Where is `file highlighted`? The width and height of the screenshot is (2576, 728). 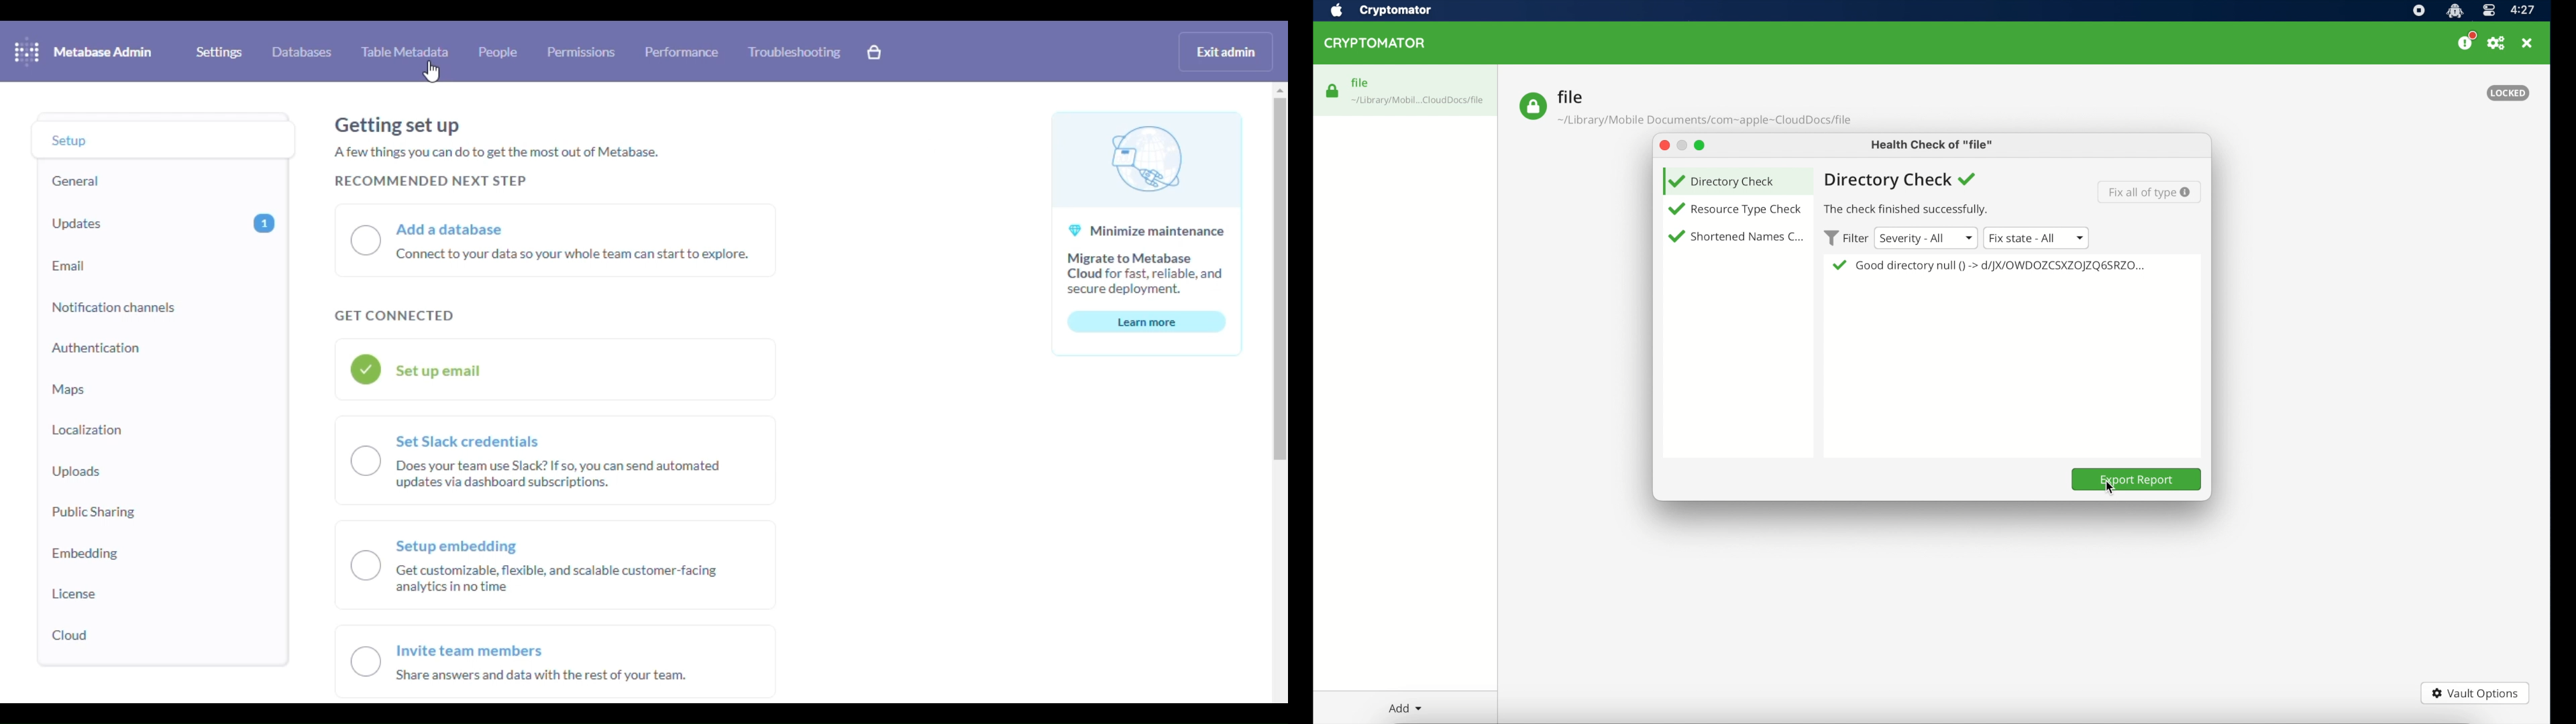 file highlighted is located at coordinates (1405, 90).